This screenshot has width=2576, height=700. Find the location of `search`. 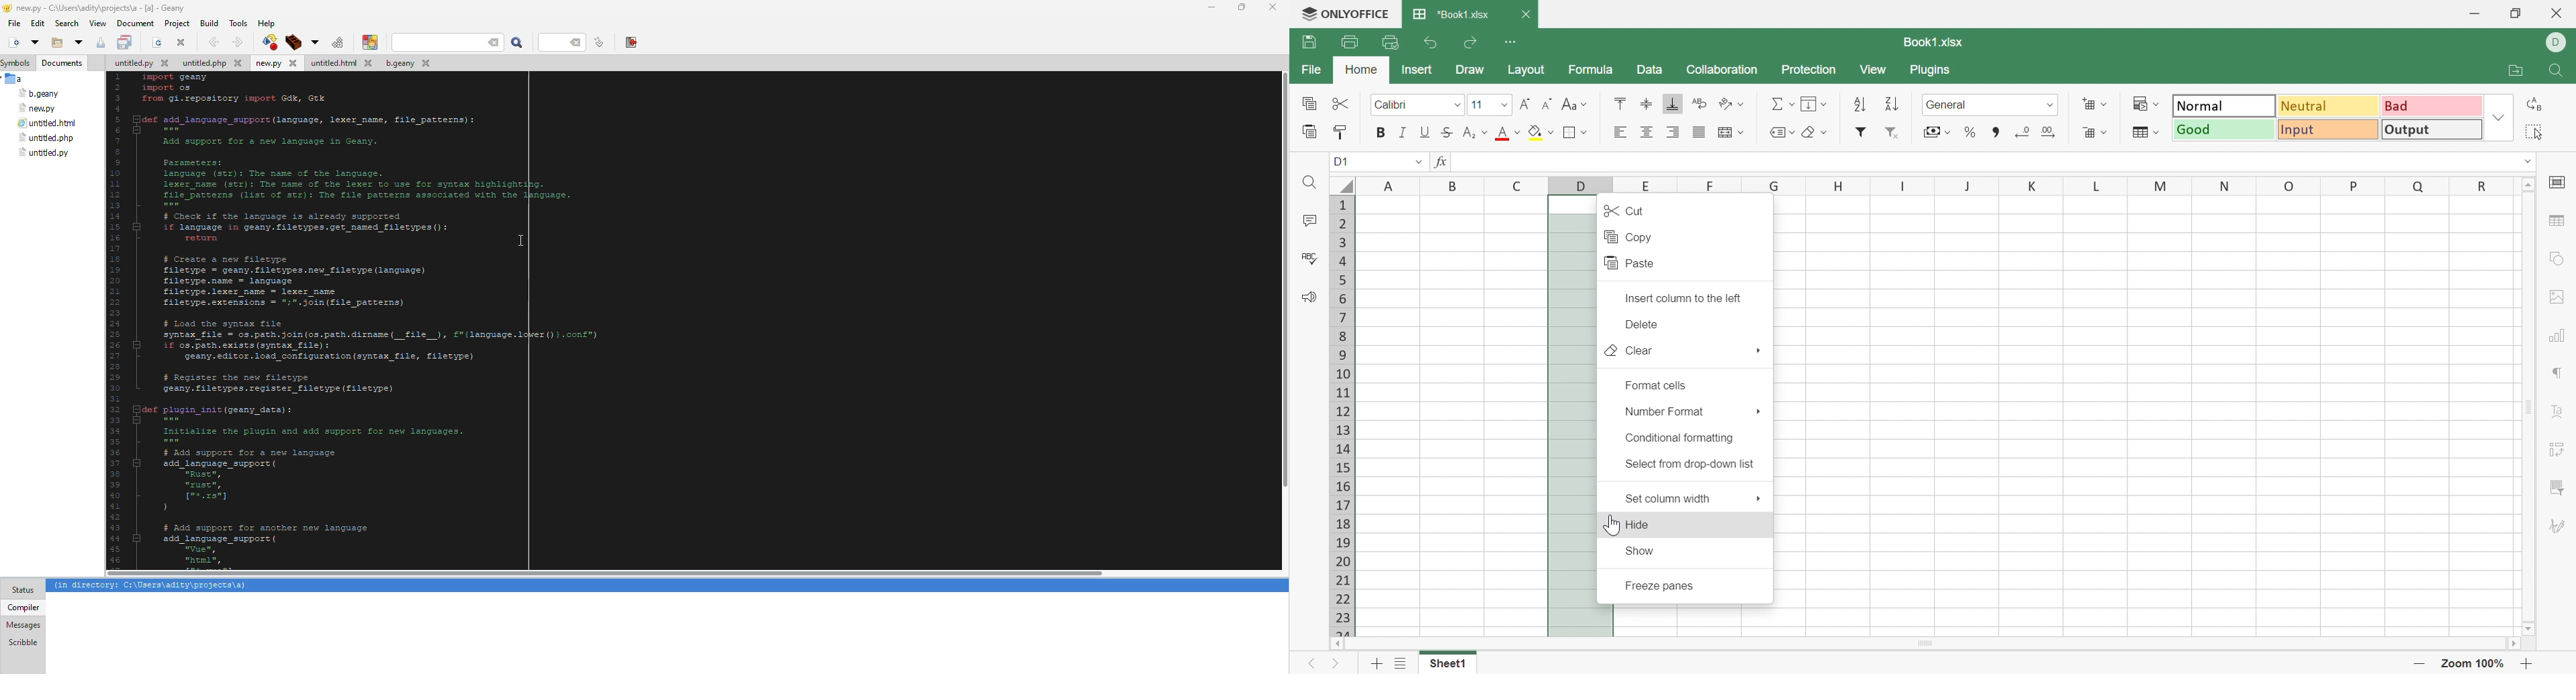

search is located at coordinates (66, 23).